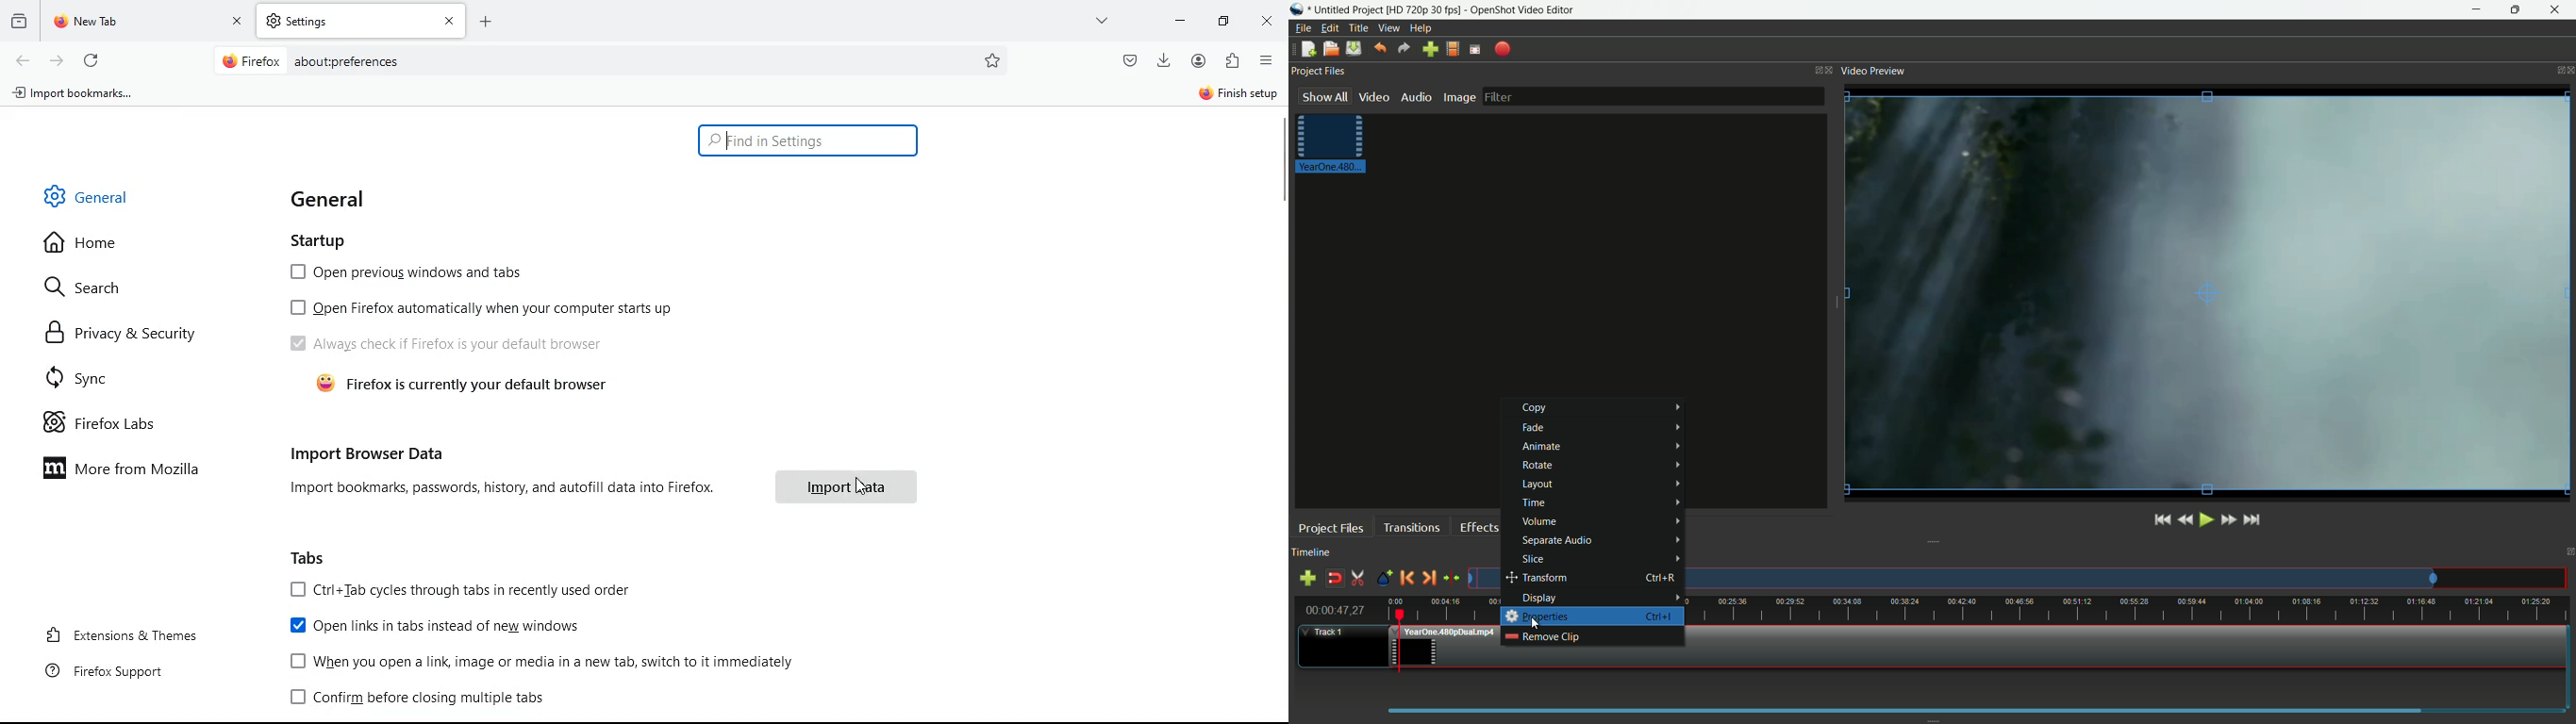 The image size is (2576, 728). I want to click on menu, so click(1264, 61).